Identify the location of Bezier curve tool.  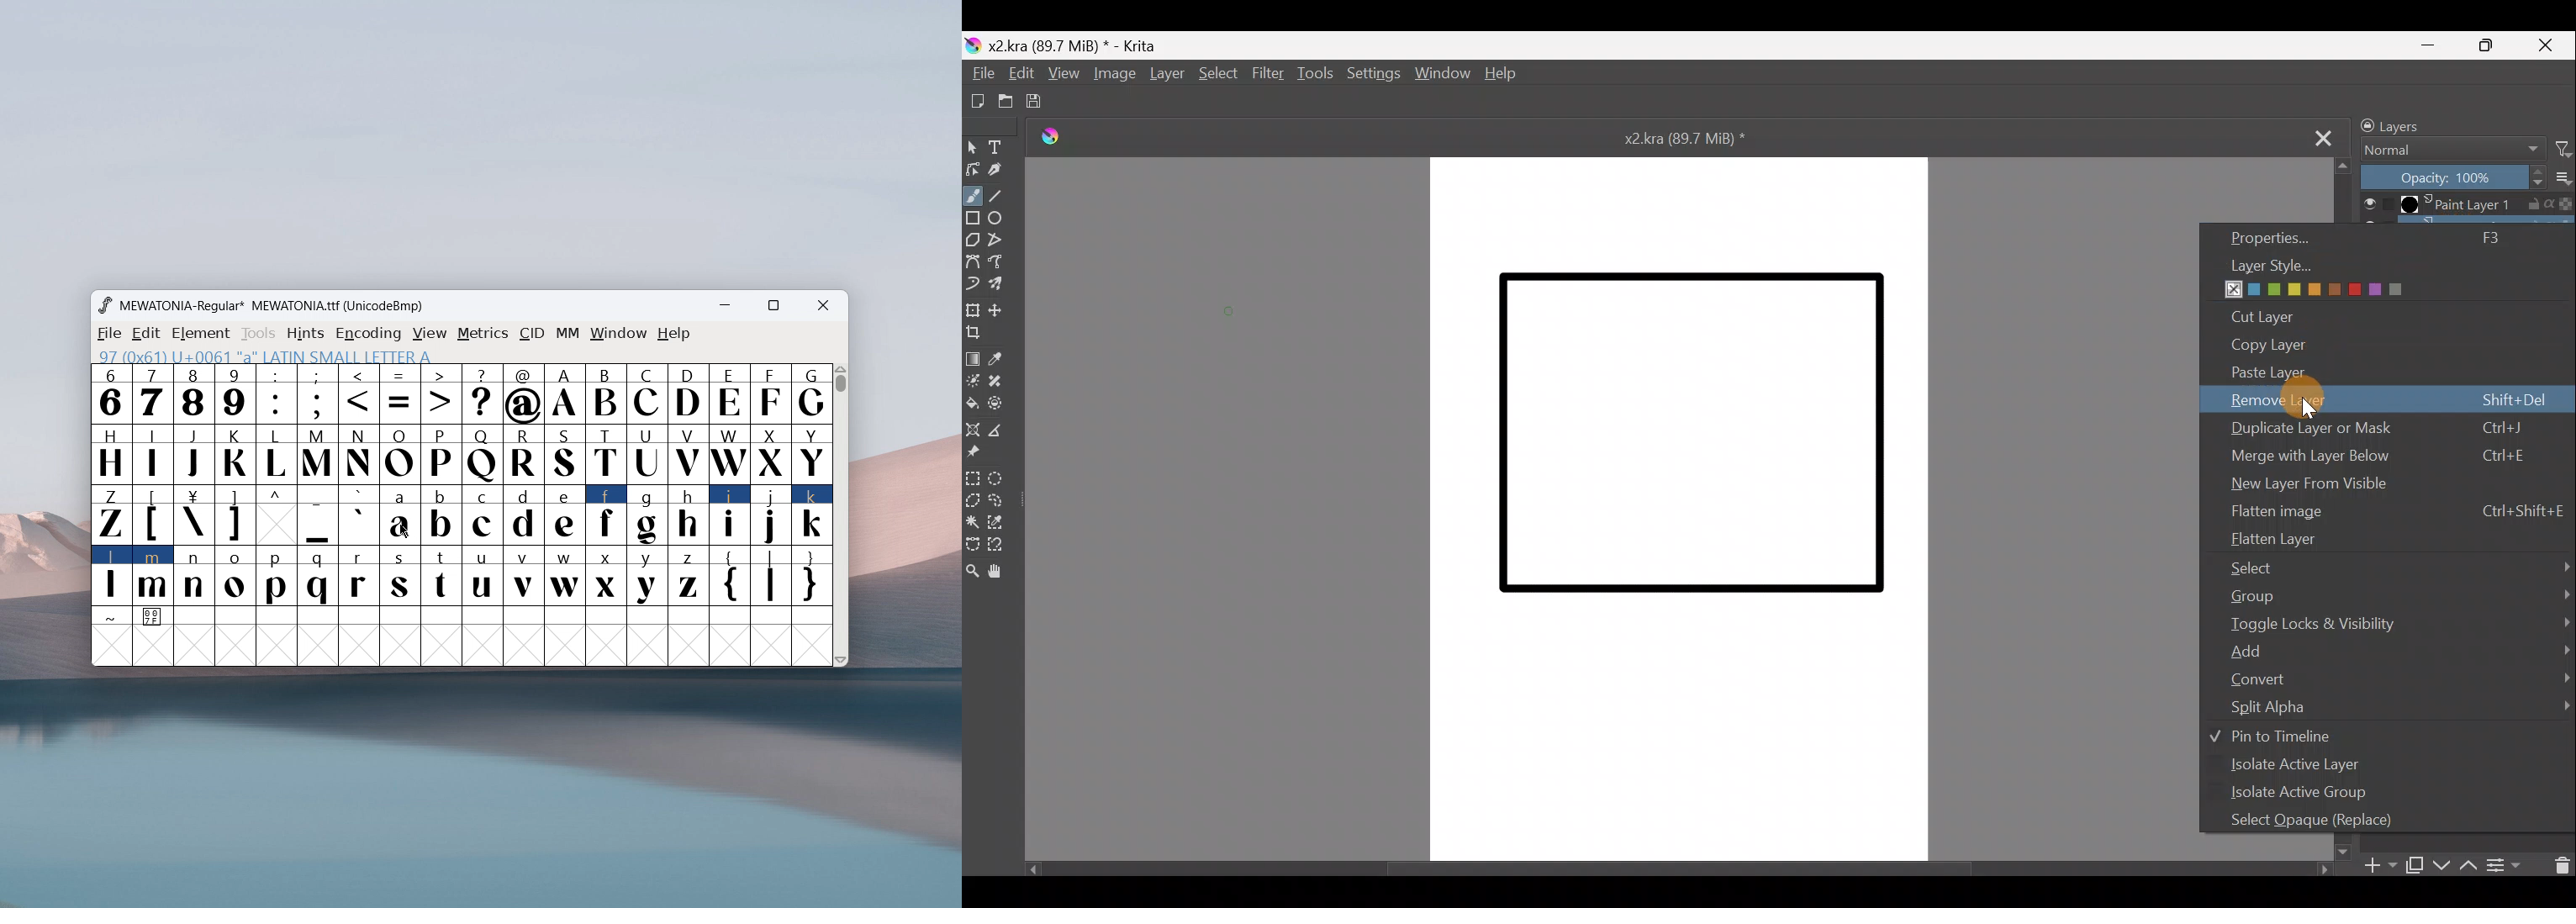
(973, 262).